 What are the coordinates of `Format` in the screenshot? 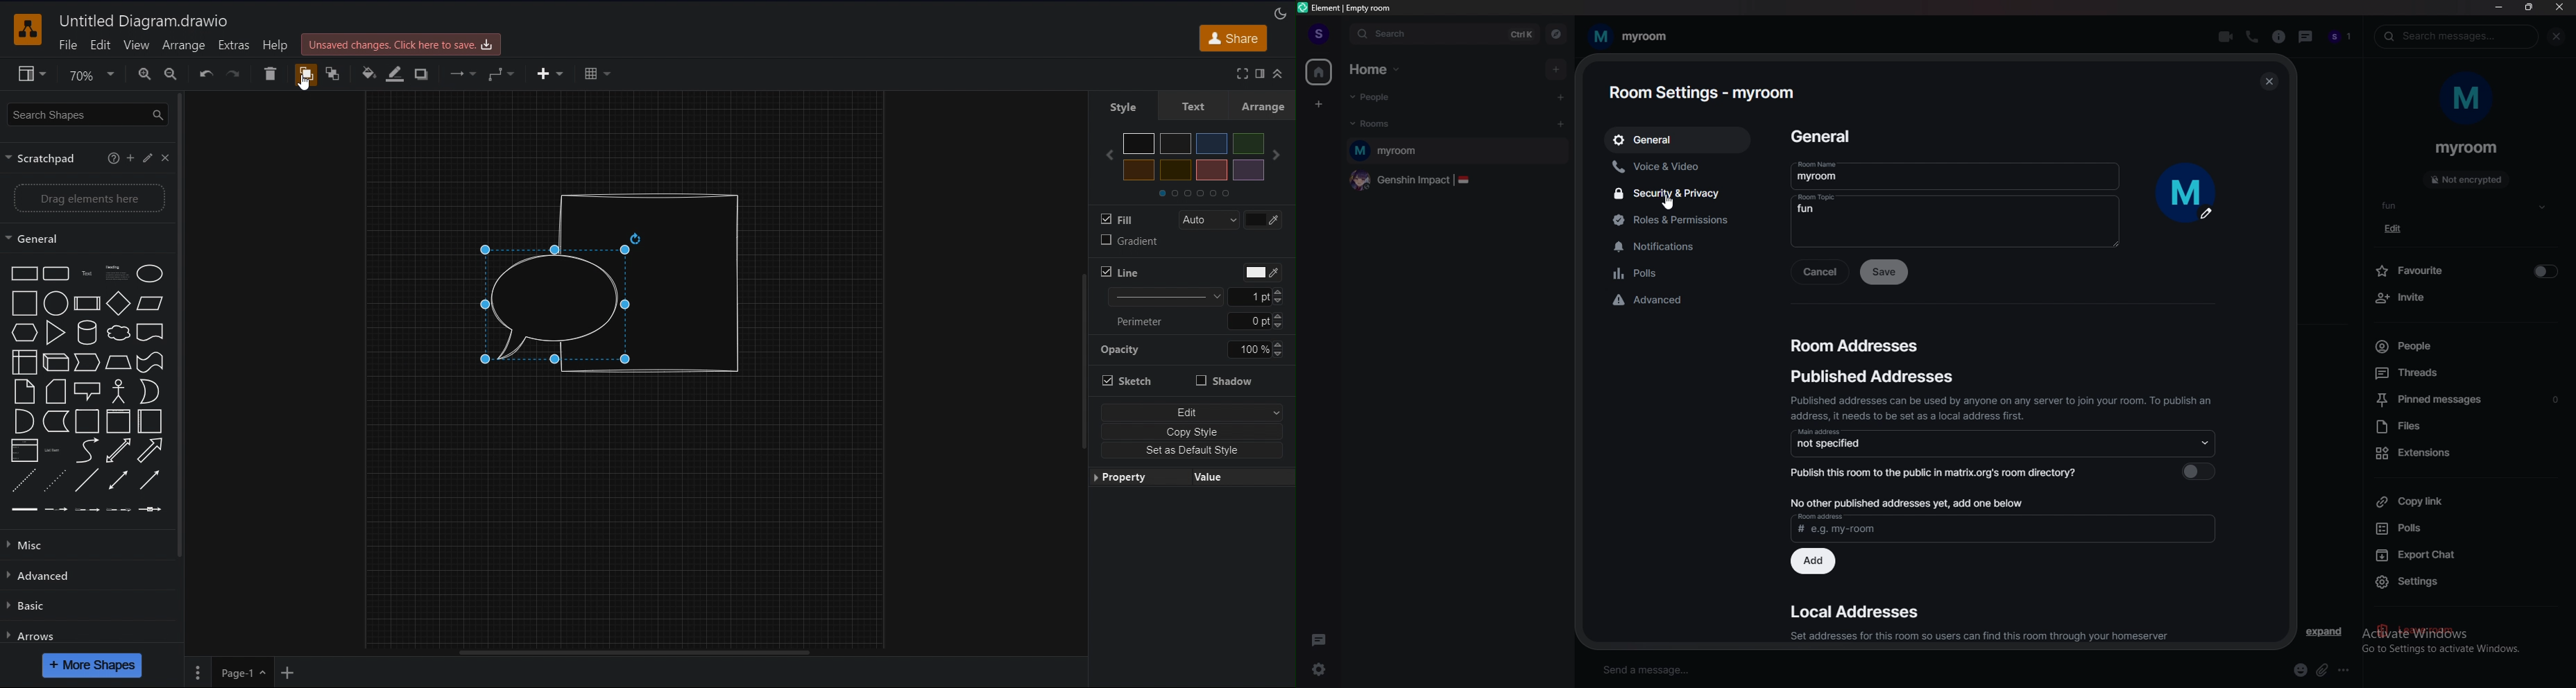 It's located at (1261, 74).